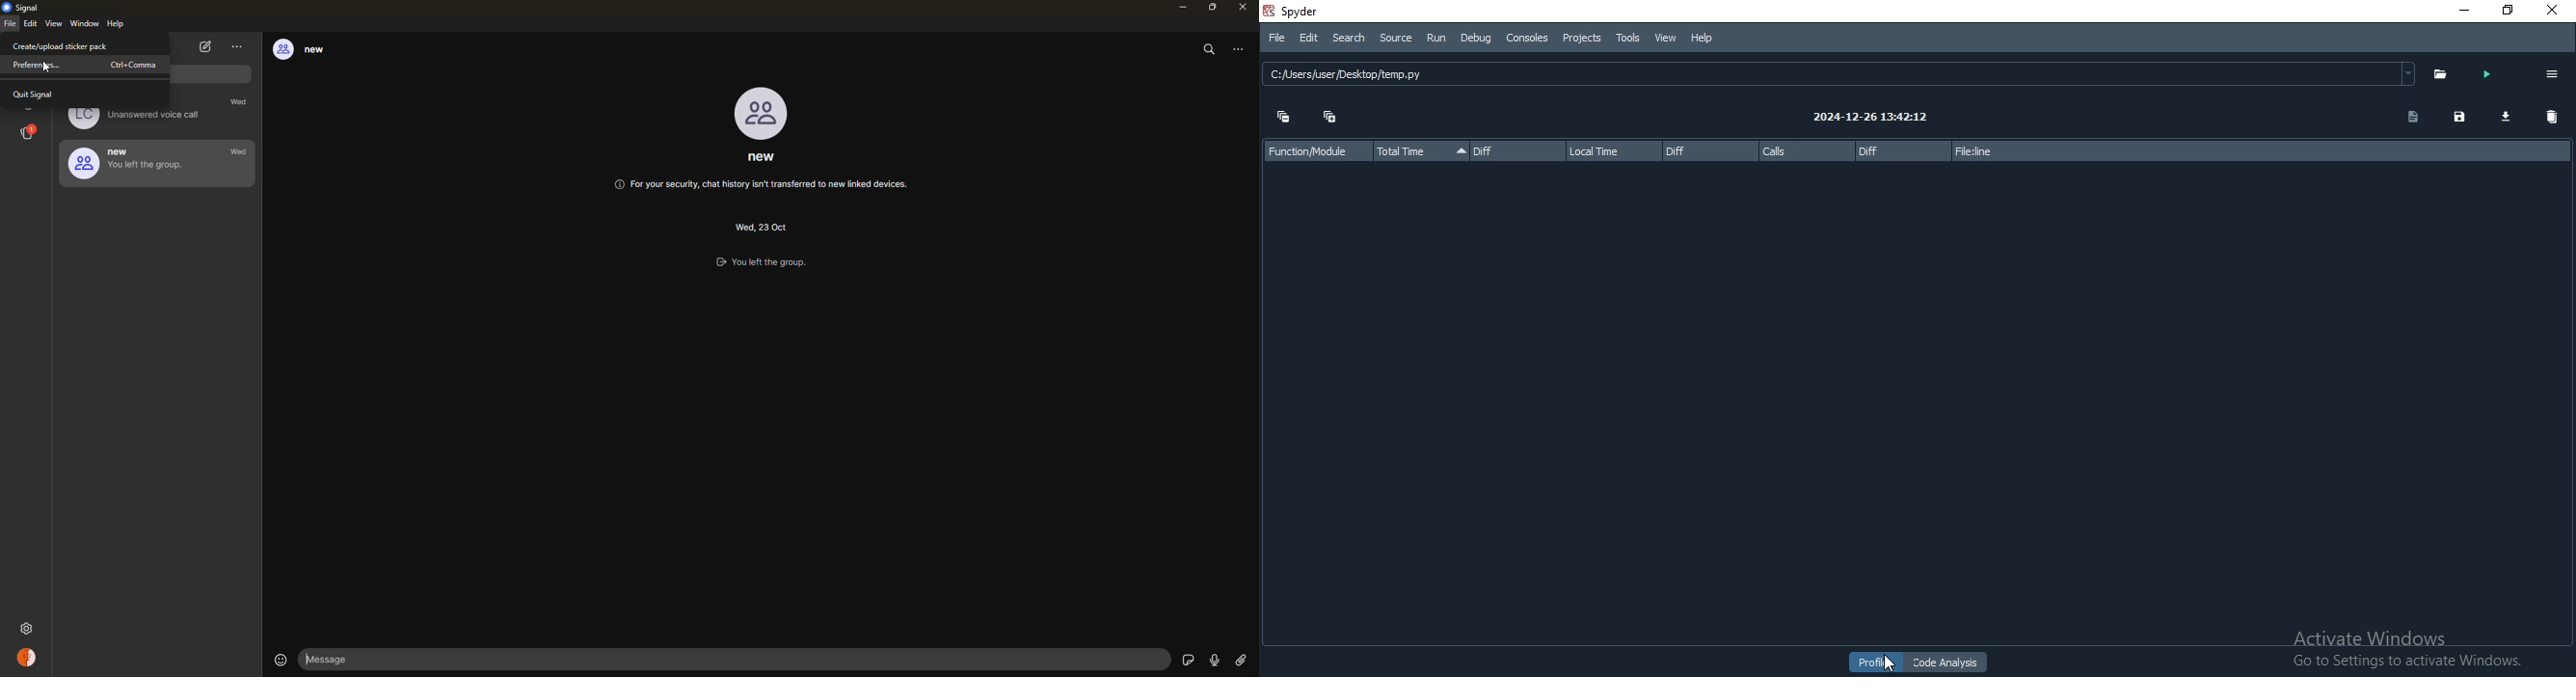  Describe the element at coordinates (1329, 12) in the screenshot. I see `Spyder` at that location.